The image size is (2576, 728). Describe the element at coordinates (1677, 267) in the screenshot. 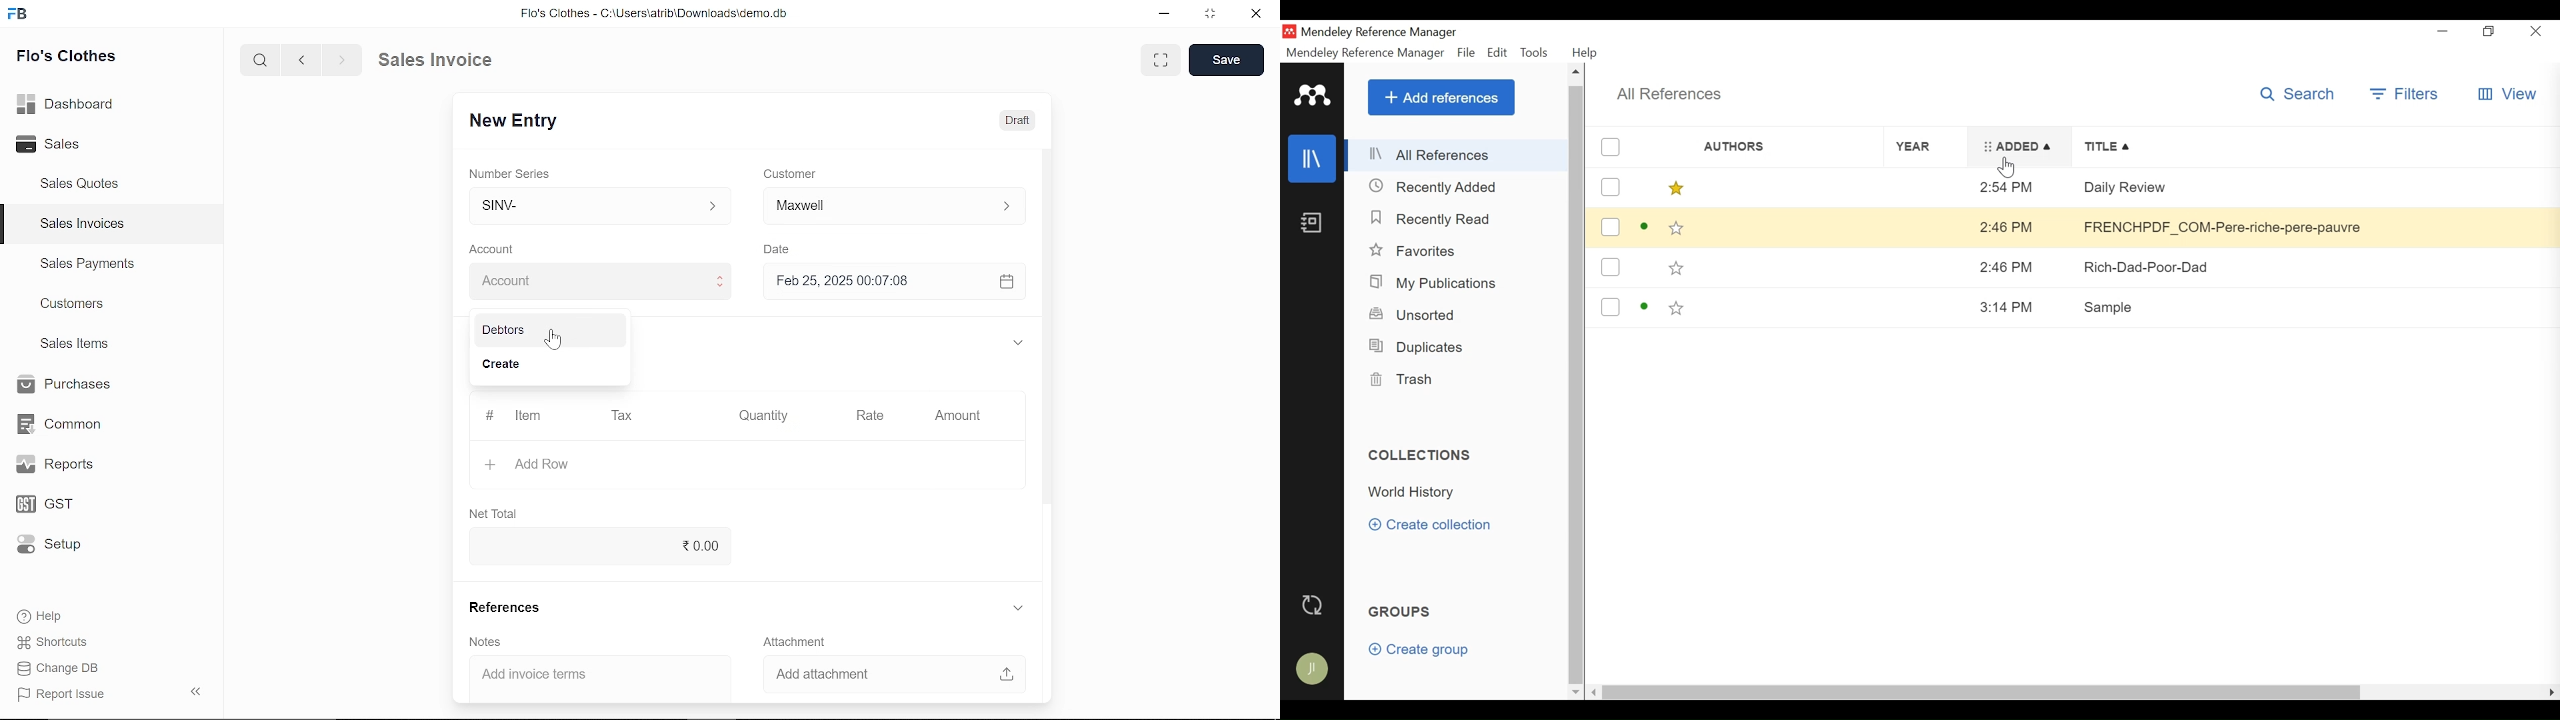

I see `Toggle Favorites` at that location.